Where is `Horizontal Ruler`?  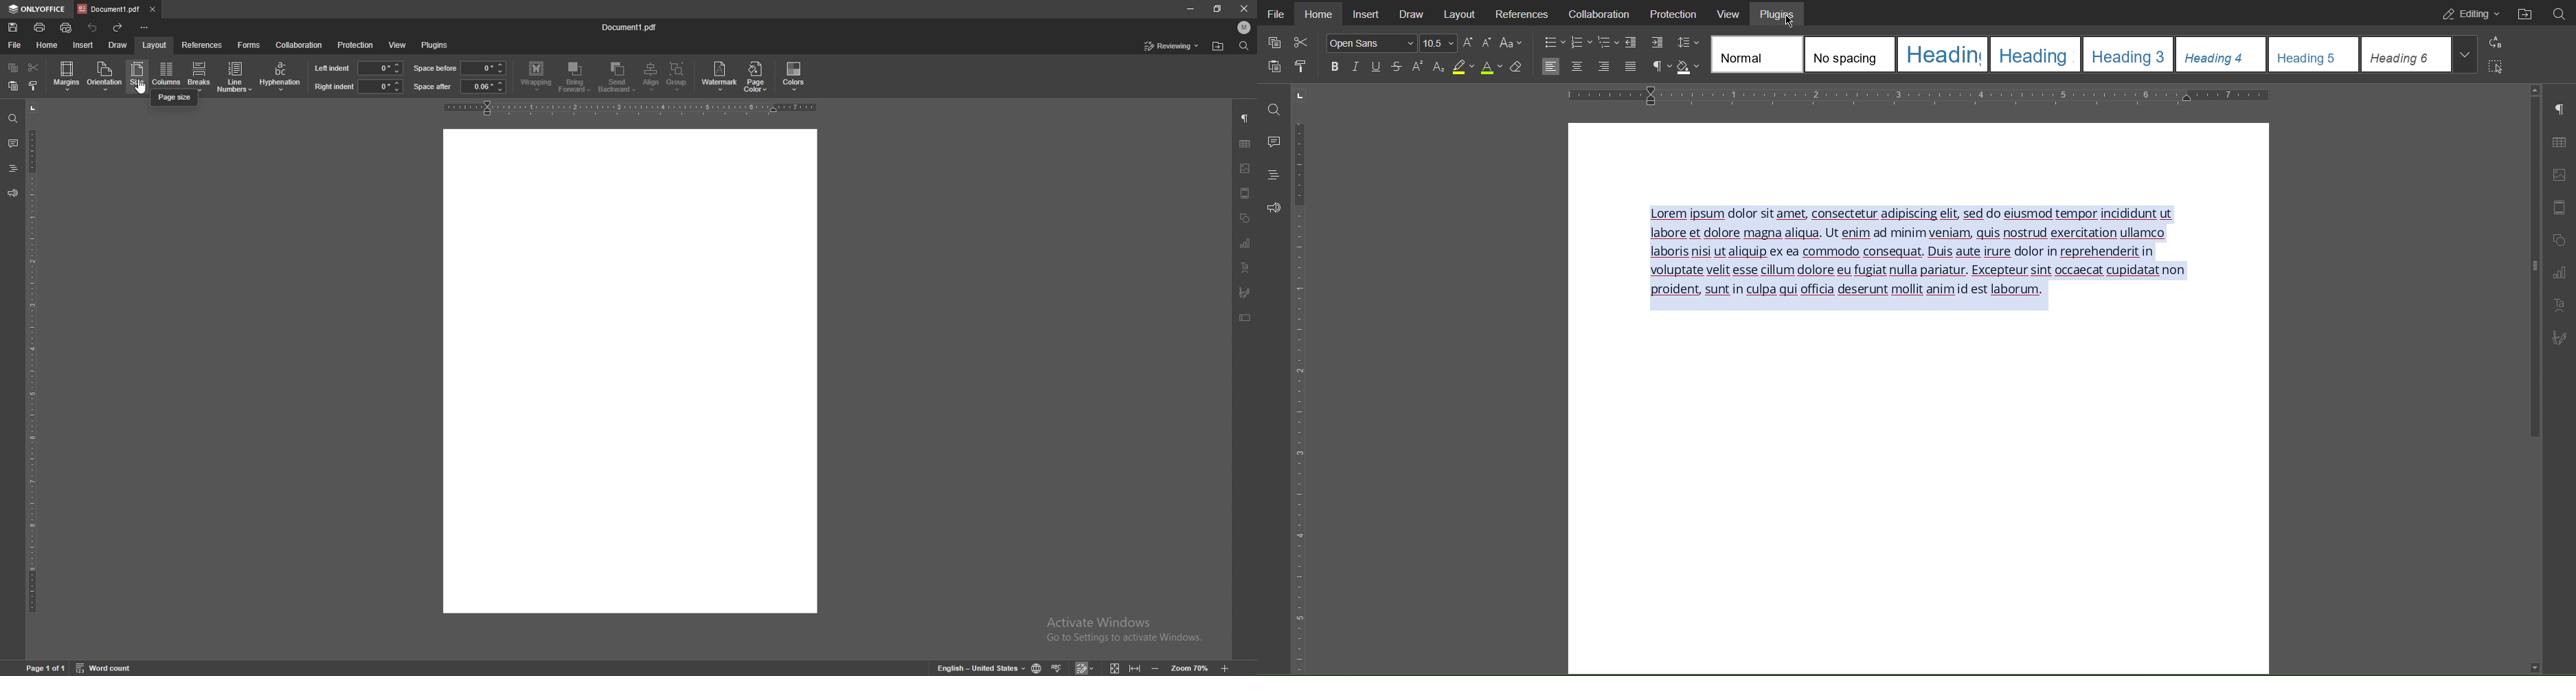 Horizontal Ruler is located at coordinates (1923, 95).